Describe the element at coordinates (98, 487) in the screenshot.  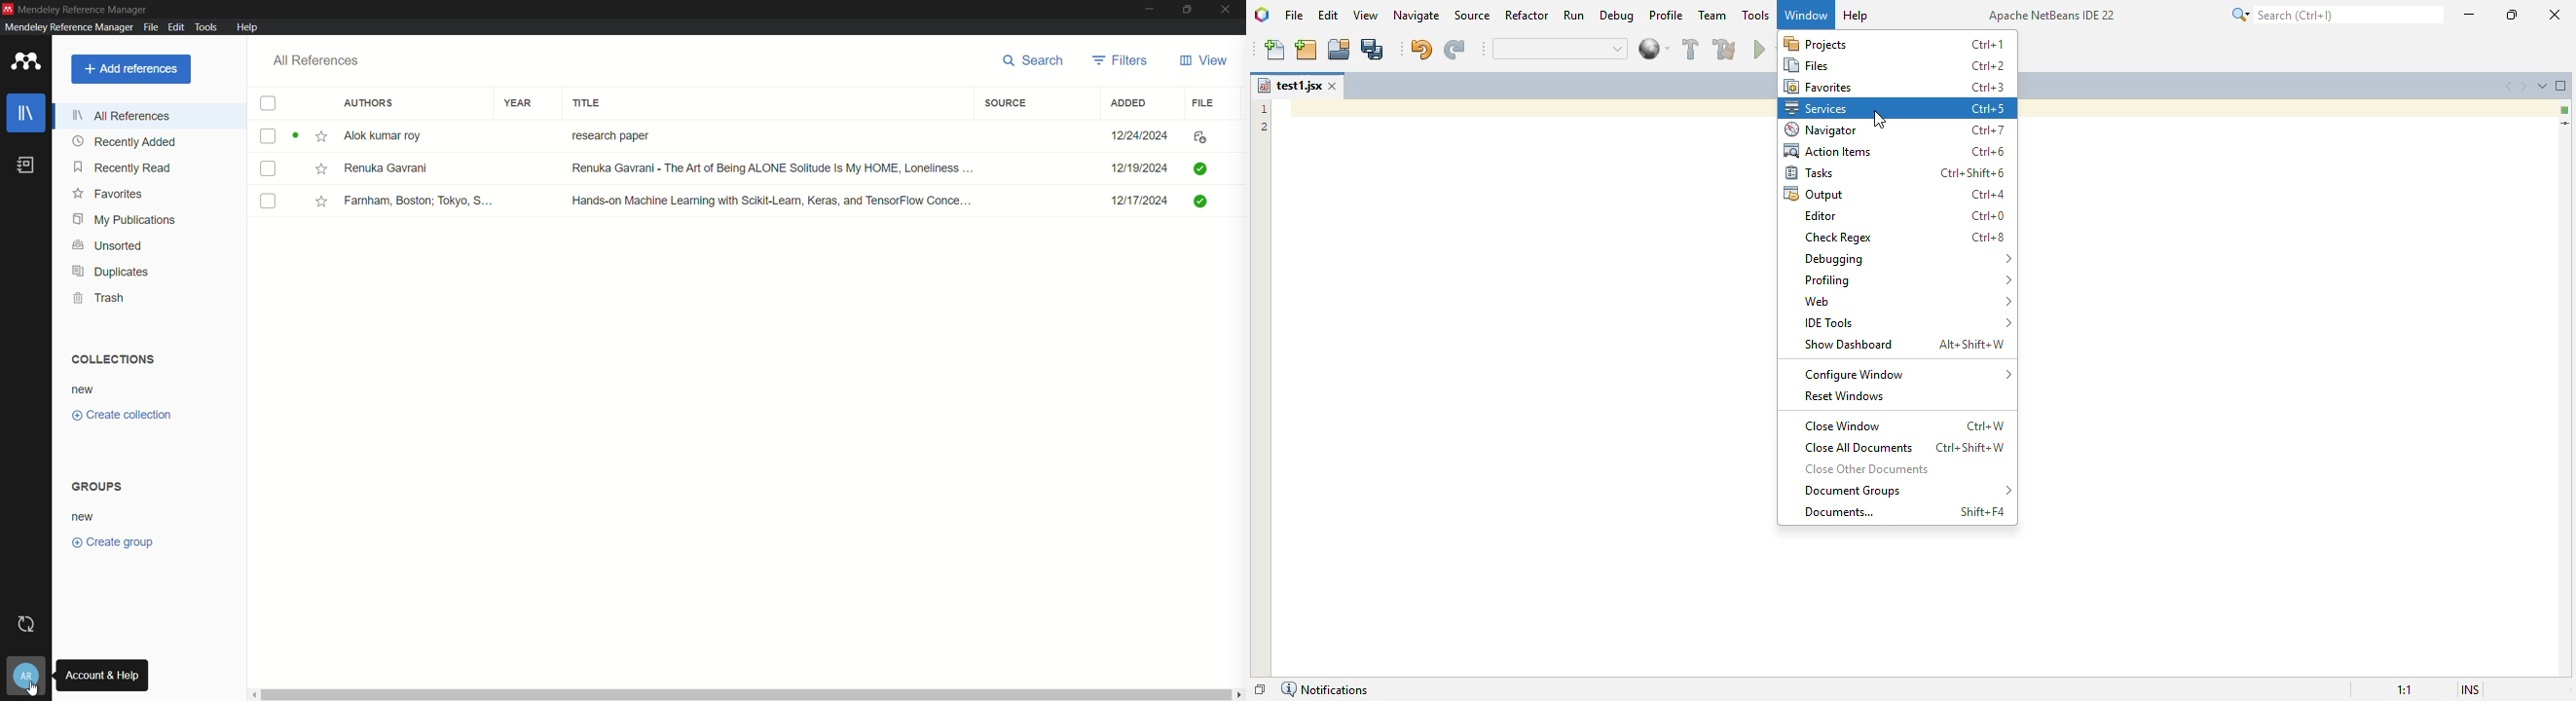
I see `groups` at that location.